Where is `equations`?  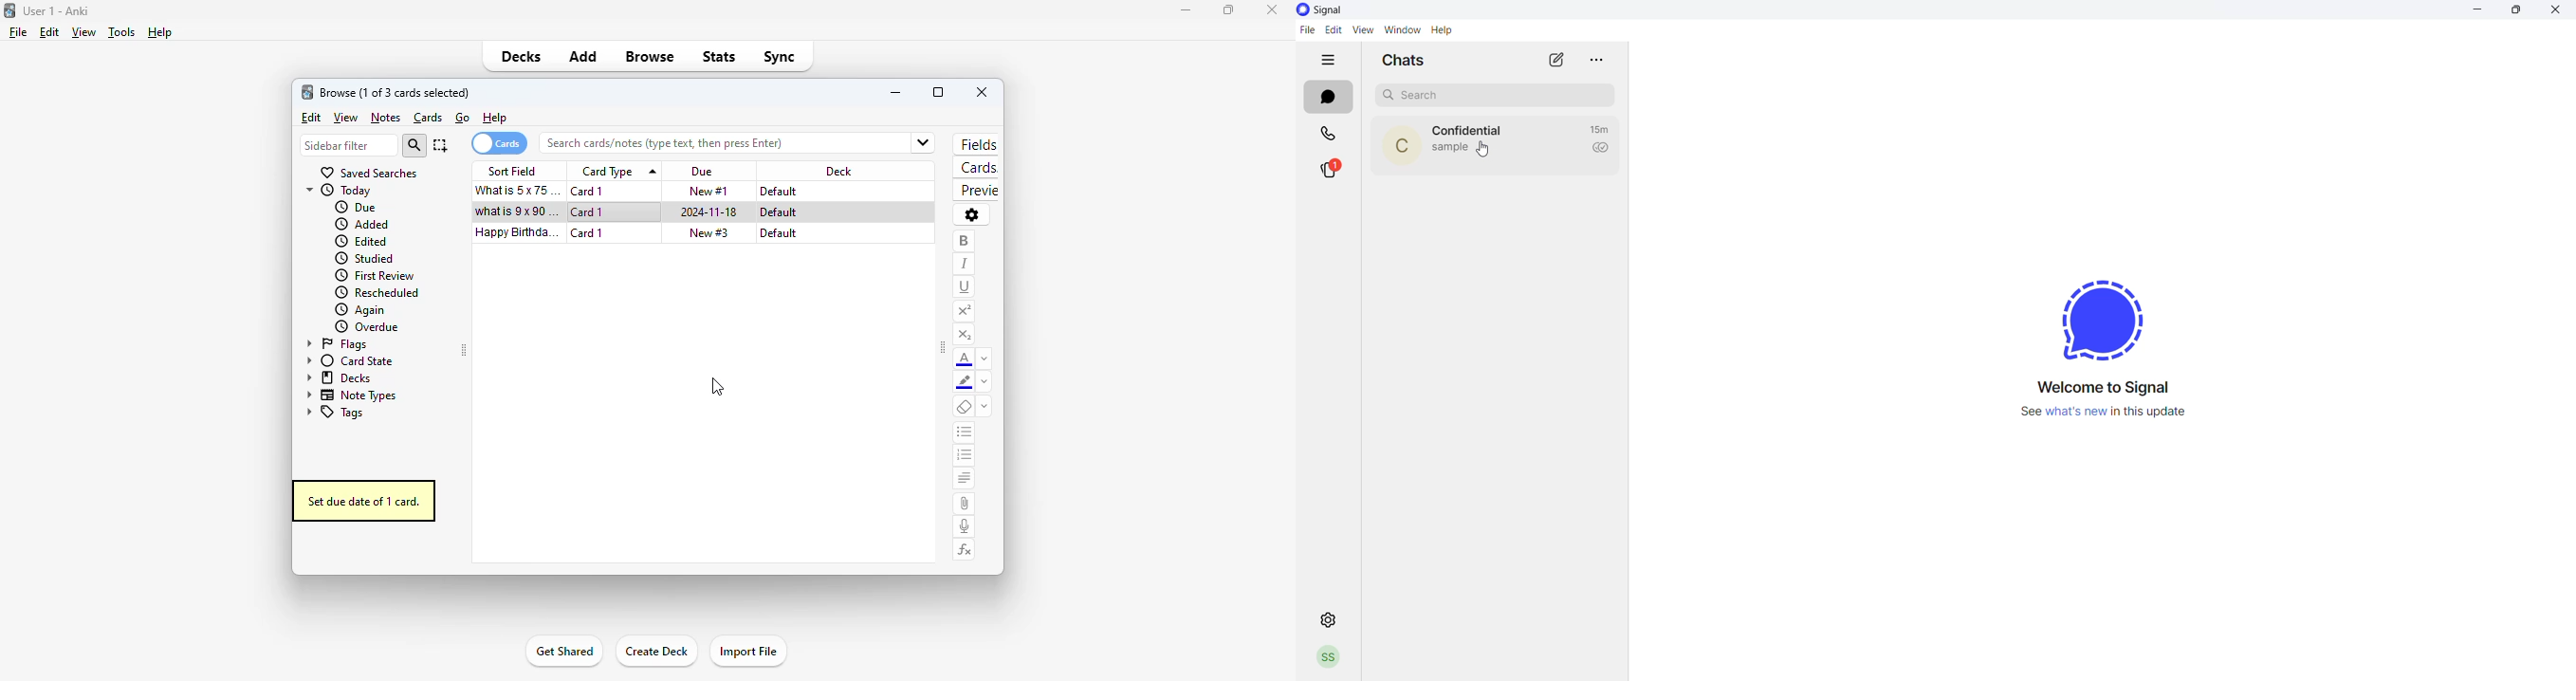
equations is located at coordinates (966, 551).